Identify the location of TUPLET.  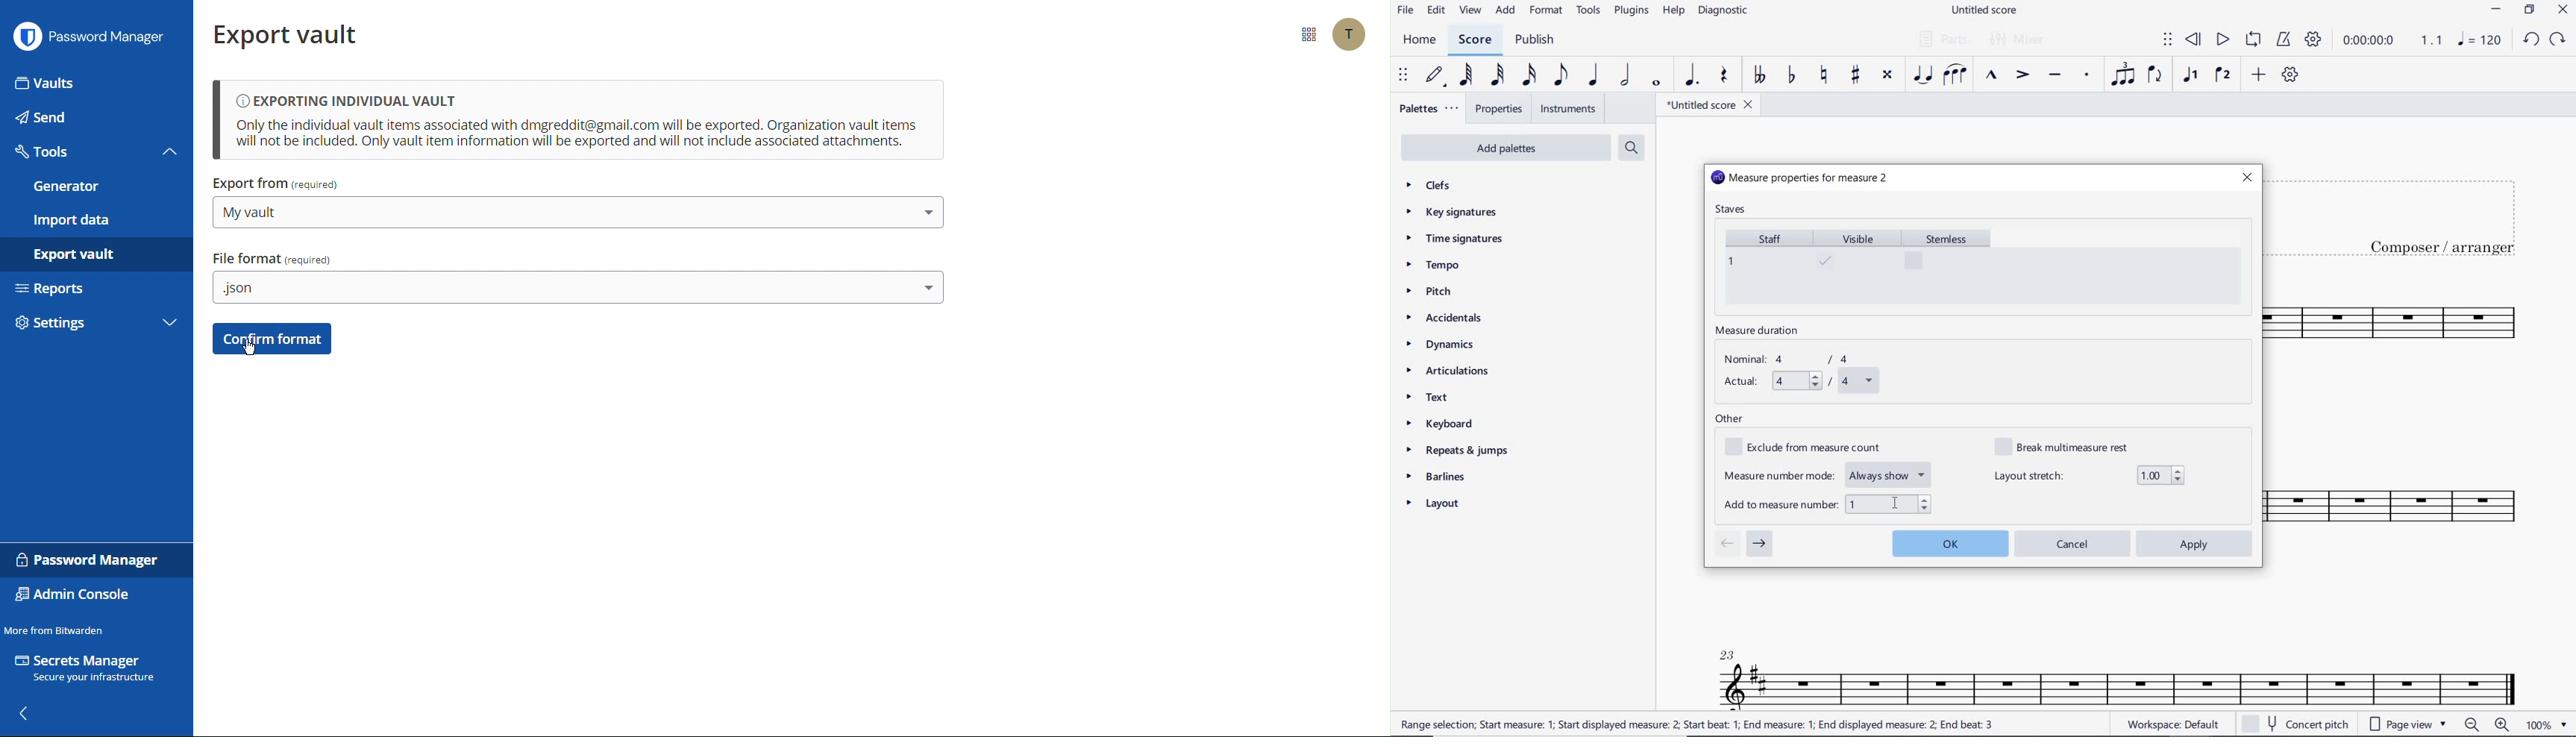
(2125, 74).